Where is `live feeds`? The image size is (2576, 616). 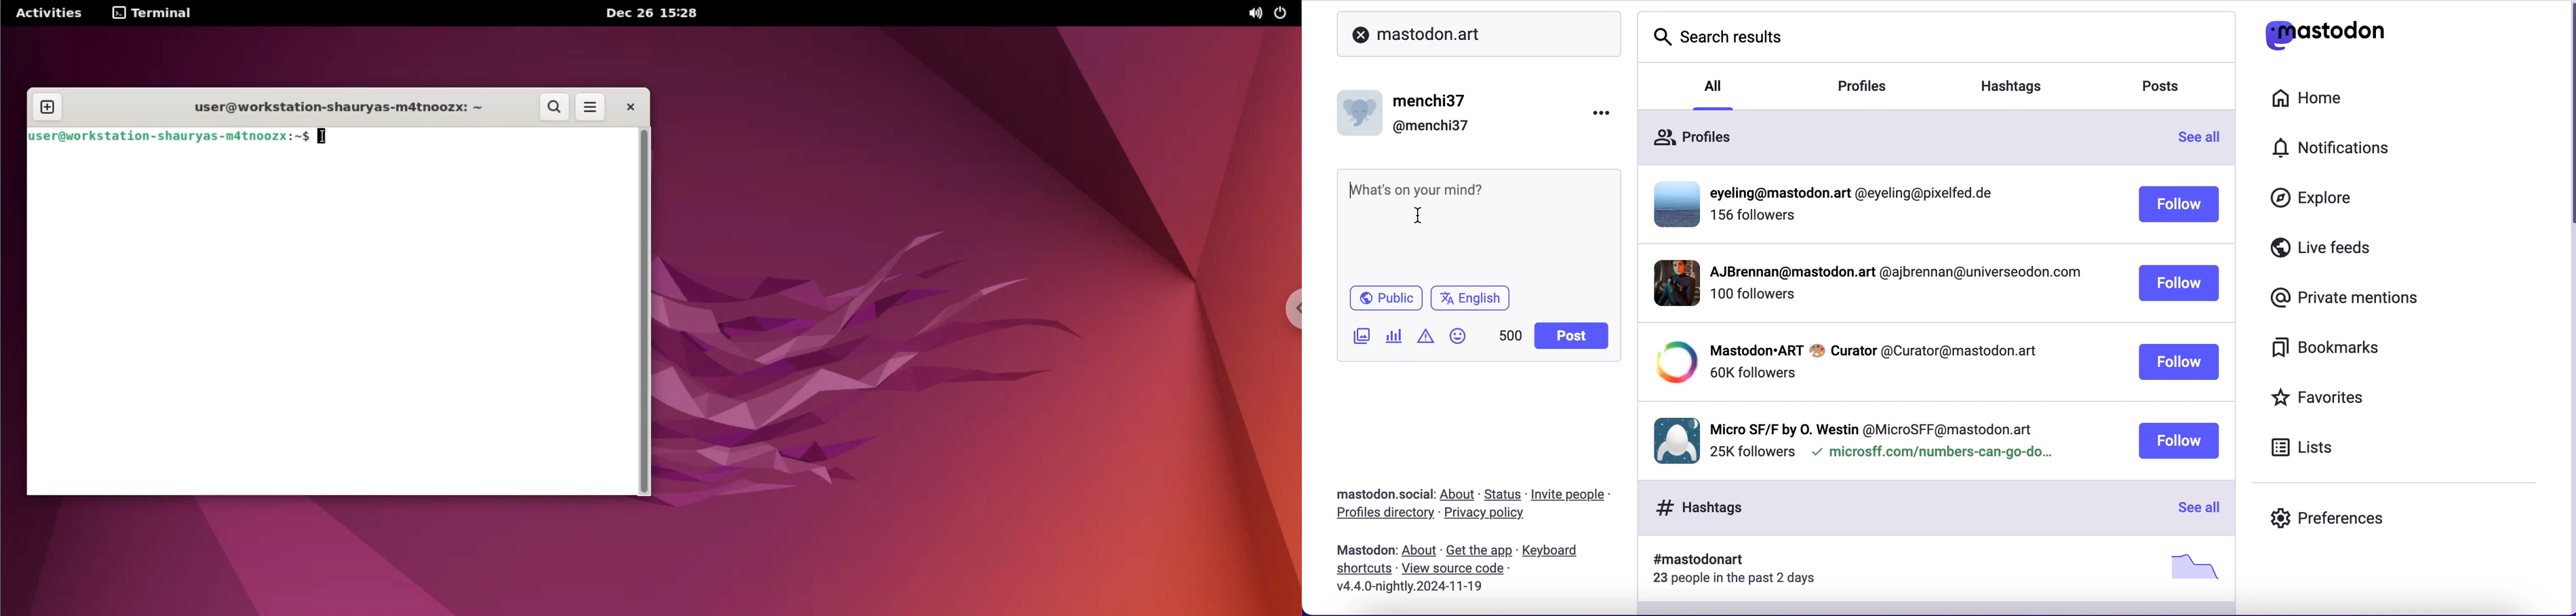 live feeds is located at coordinates (2356, 248).